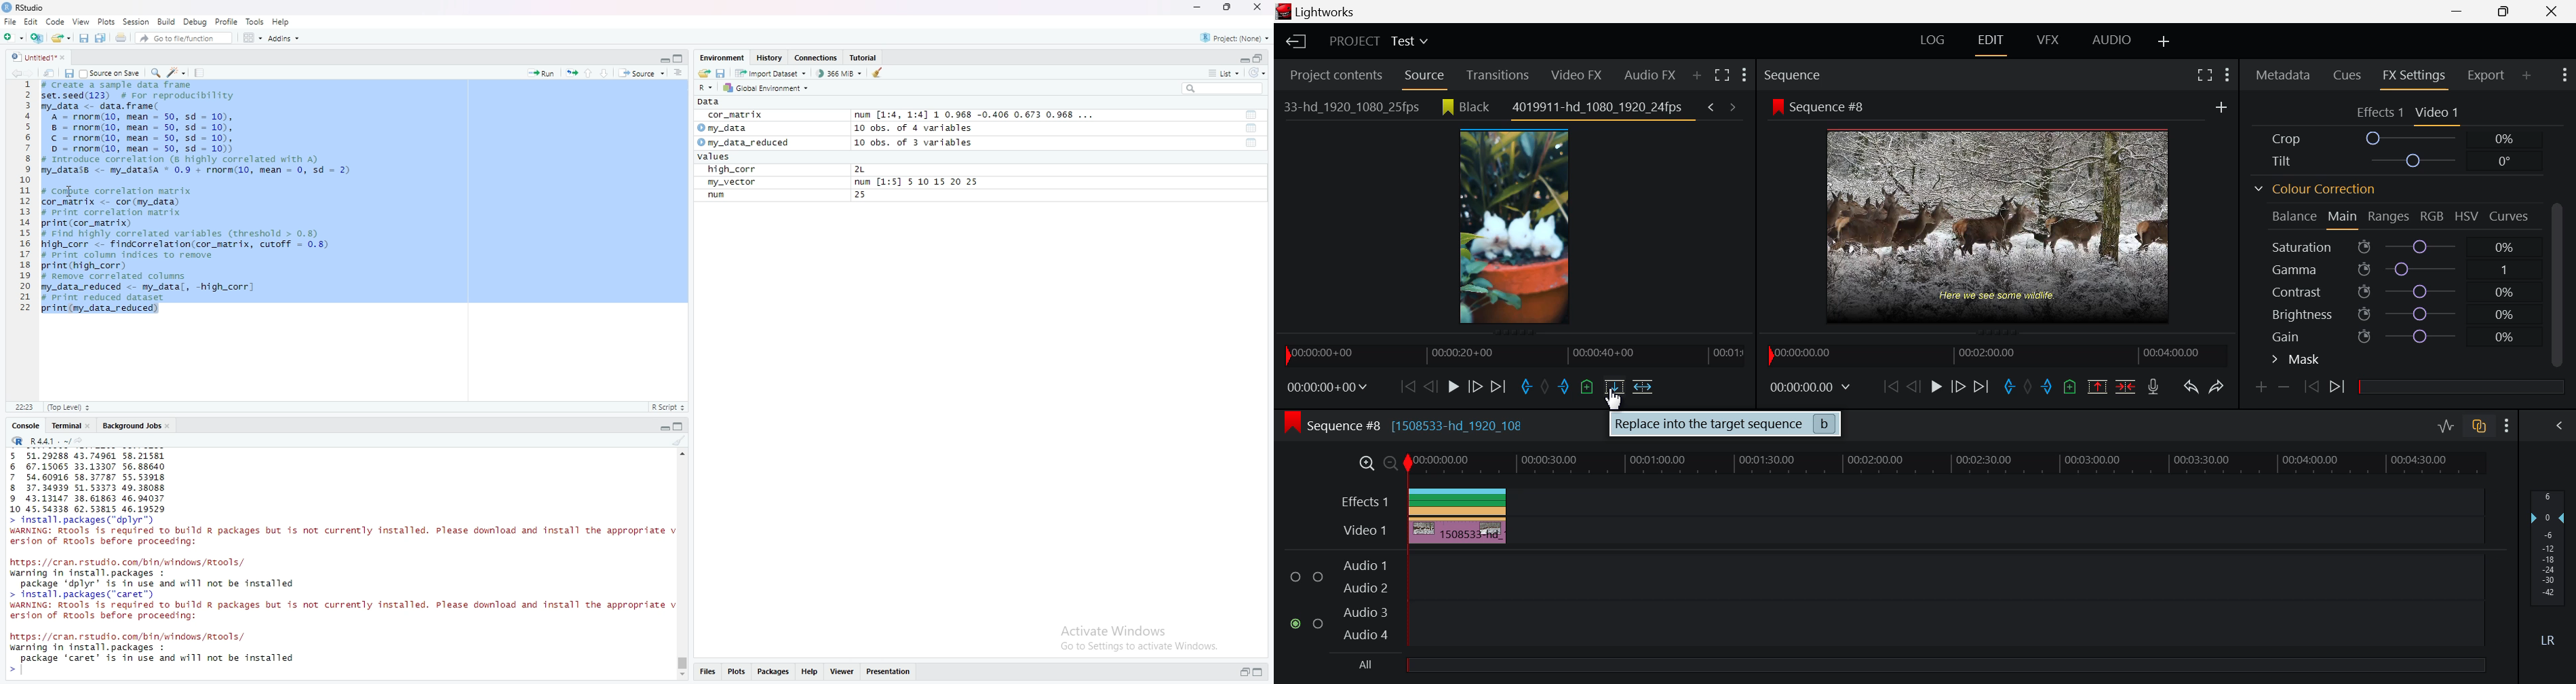 This screenshot has width=2576, height=700. I want to click on close, so click(169, 426).